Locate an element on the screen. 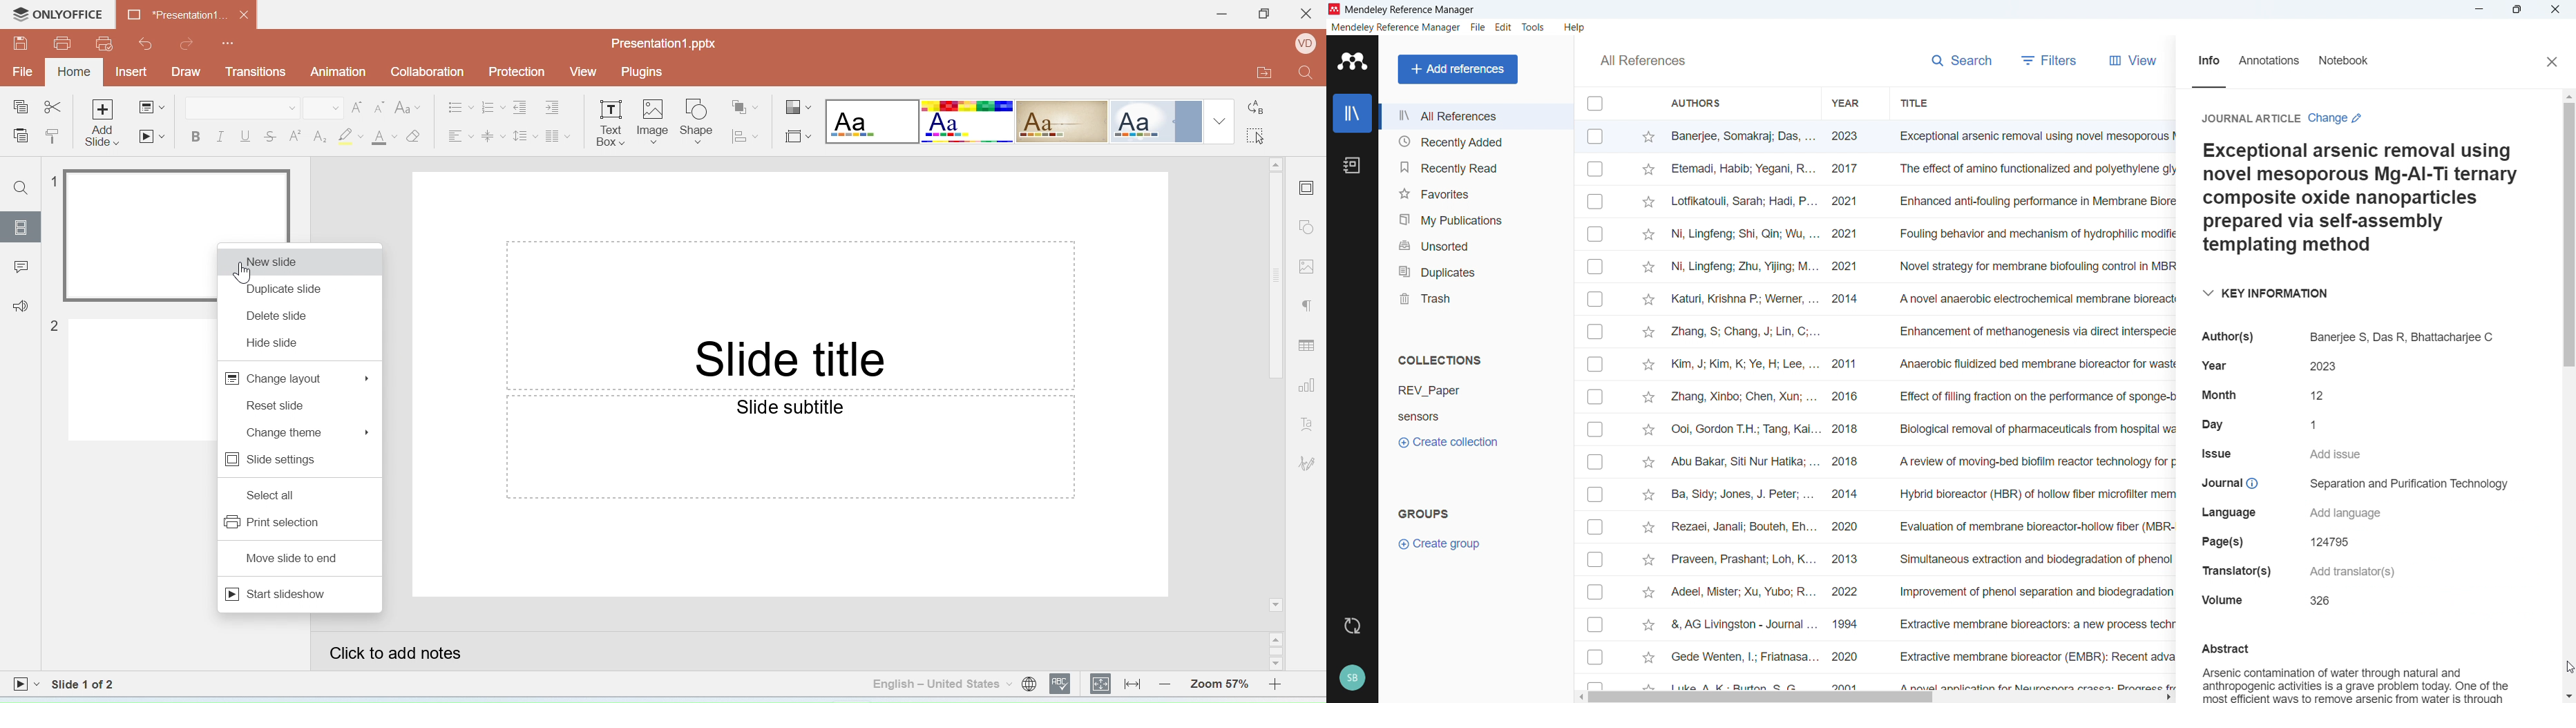 The width and height of the screenshot is (2576, 728). trash is located at coordinates (1477, 297).